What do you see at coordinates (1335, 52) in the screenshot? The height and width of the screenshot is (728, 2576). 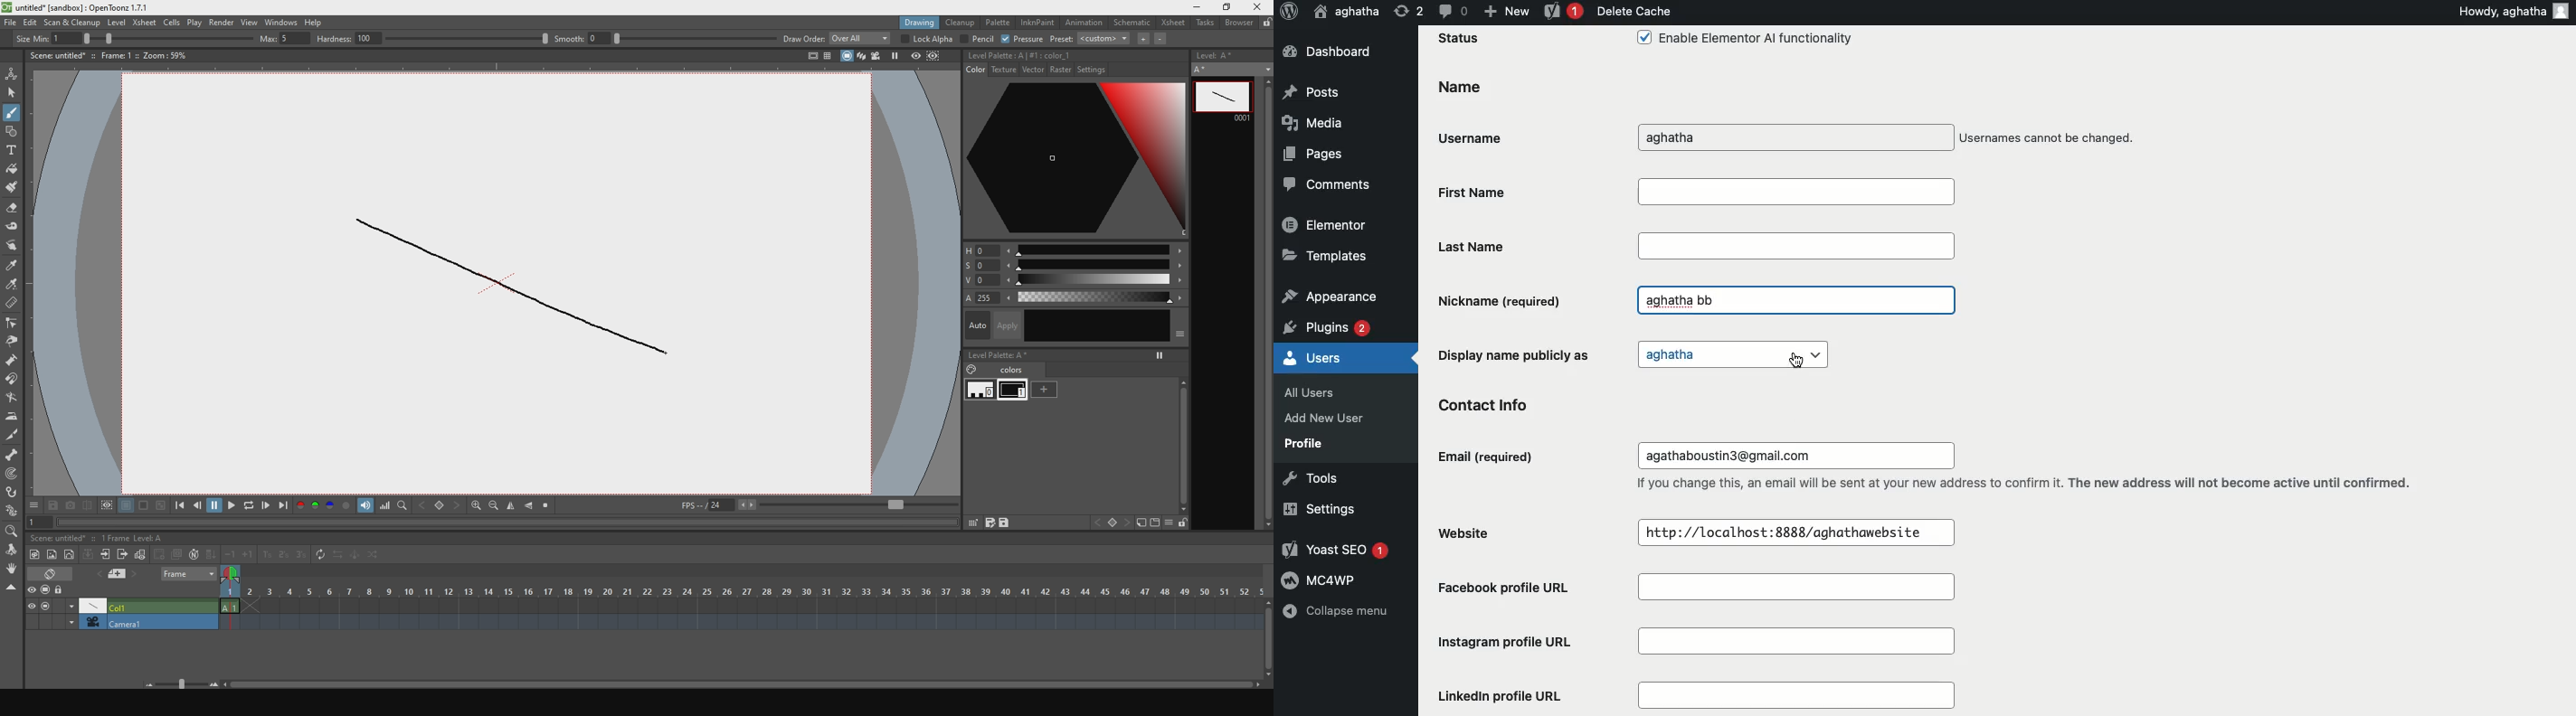 I see `Dashboard` at bounding box center [1335, 52].